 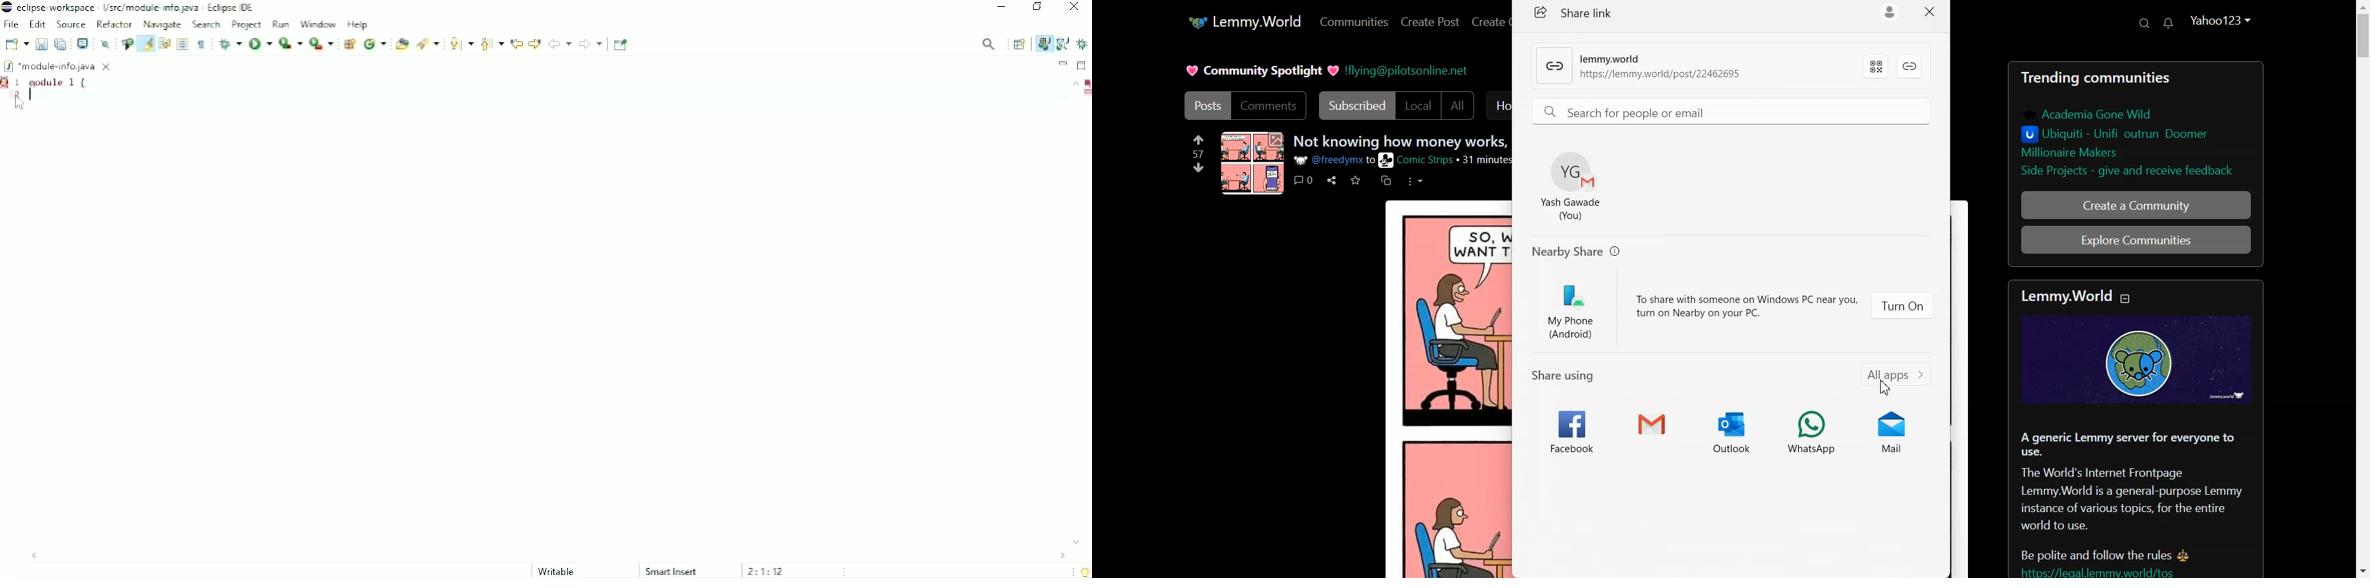 What do you see at coordinates (16, 44) in the screenshot?
I see `New` at bounding box center [16, 44].